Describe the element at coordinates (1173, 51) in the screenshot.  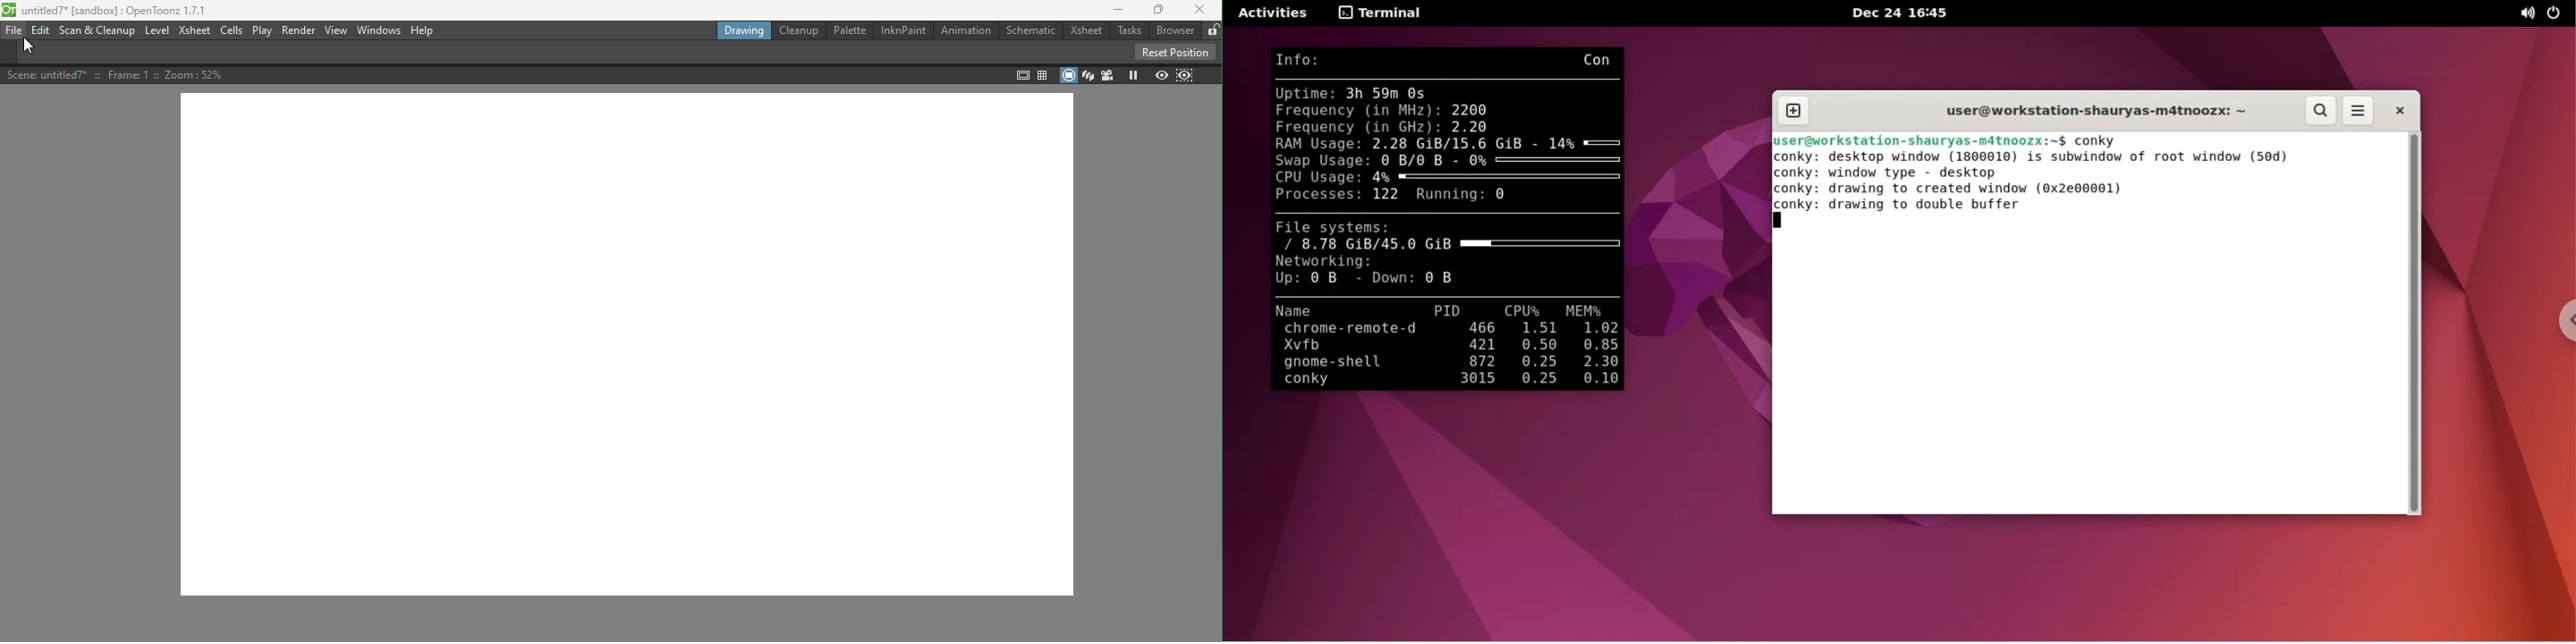
I see `Reset position` at that location.